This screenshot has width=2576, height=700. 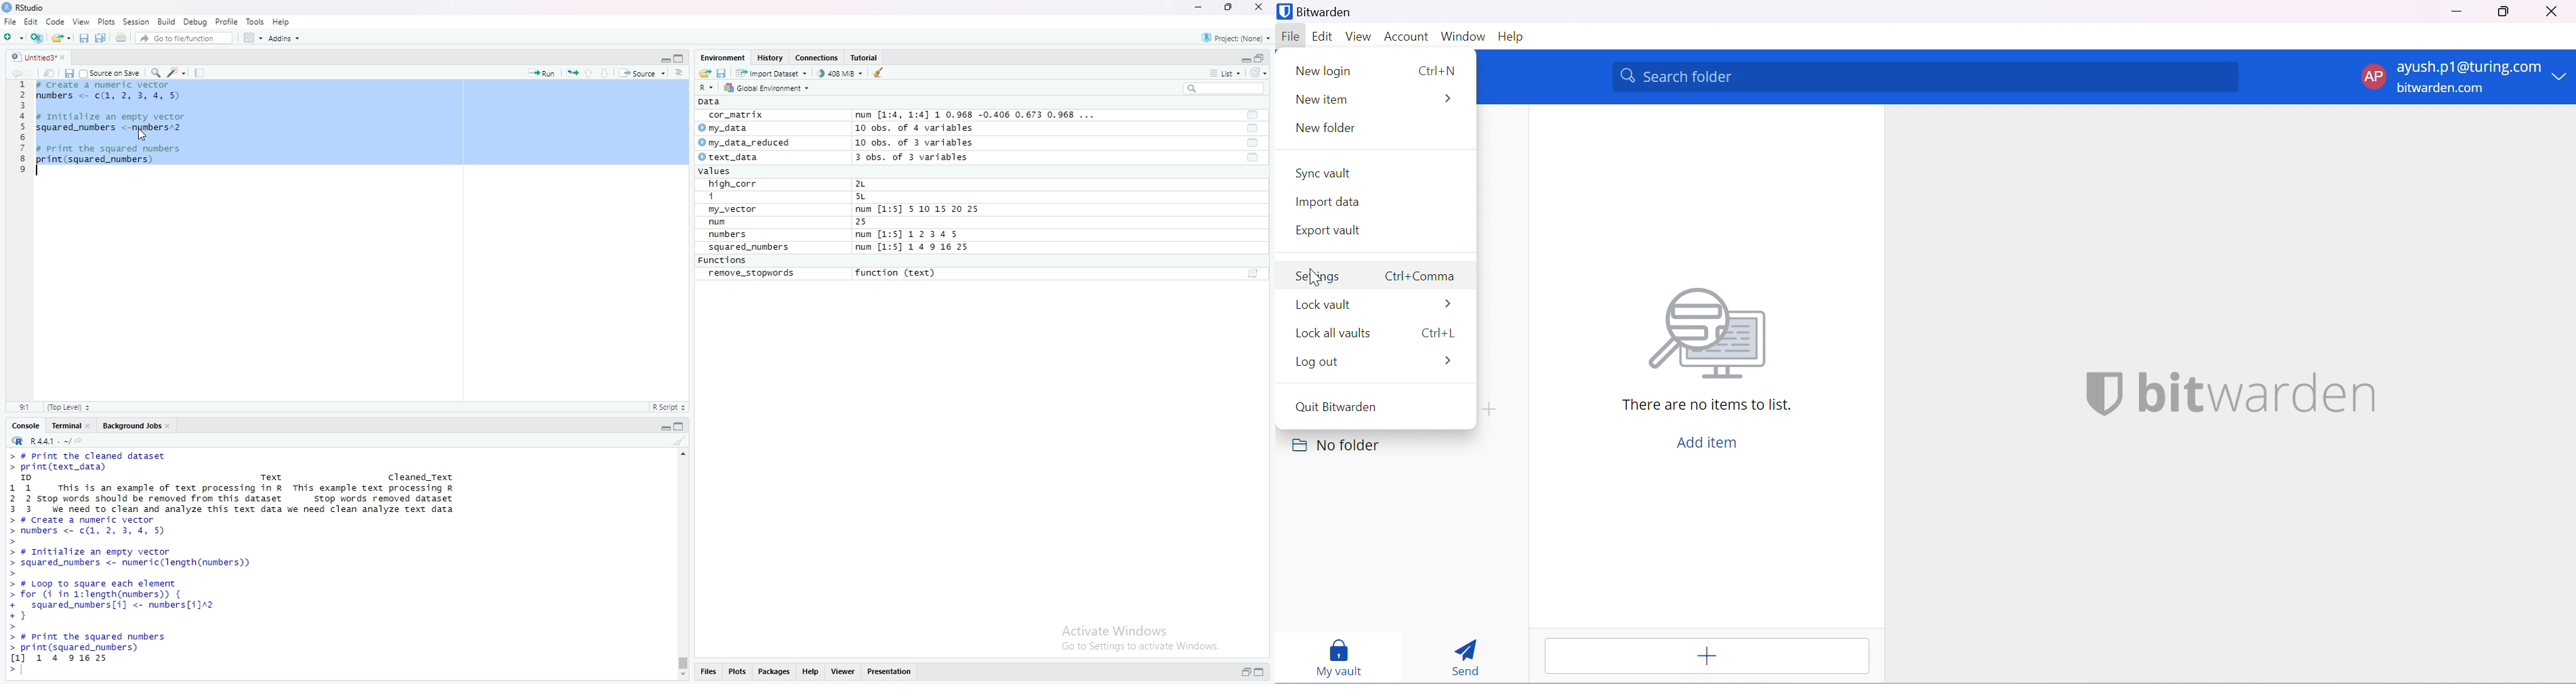 What do you see at coordinates (1342, 658) in the screenshot?
I see `My vault` at bounding box center [1342, 658].